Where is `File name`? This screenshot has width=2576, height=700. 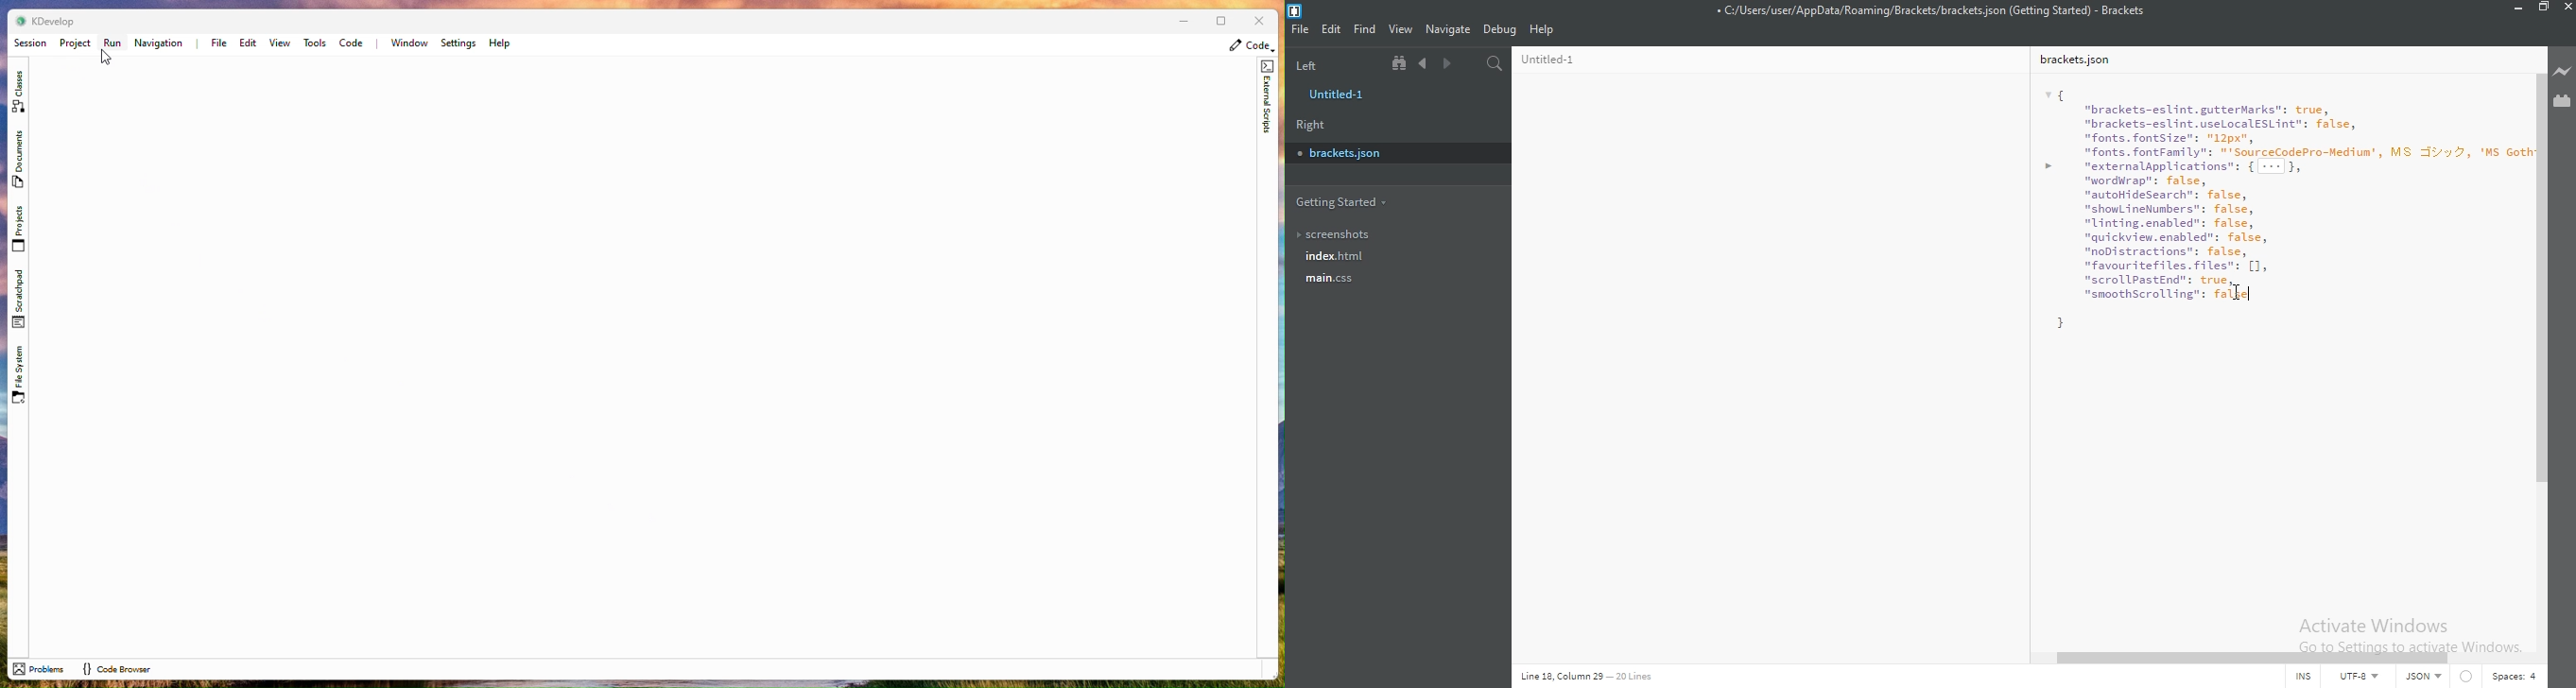 File name is located at coordinates (1927, 13).